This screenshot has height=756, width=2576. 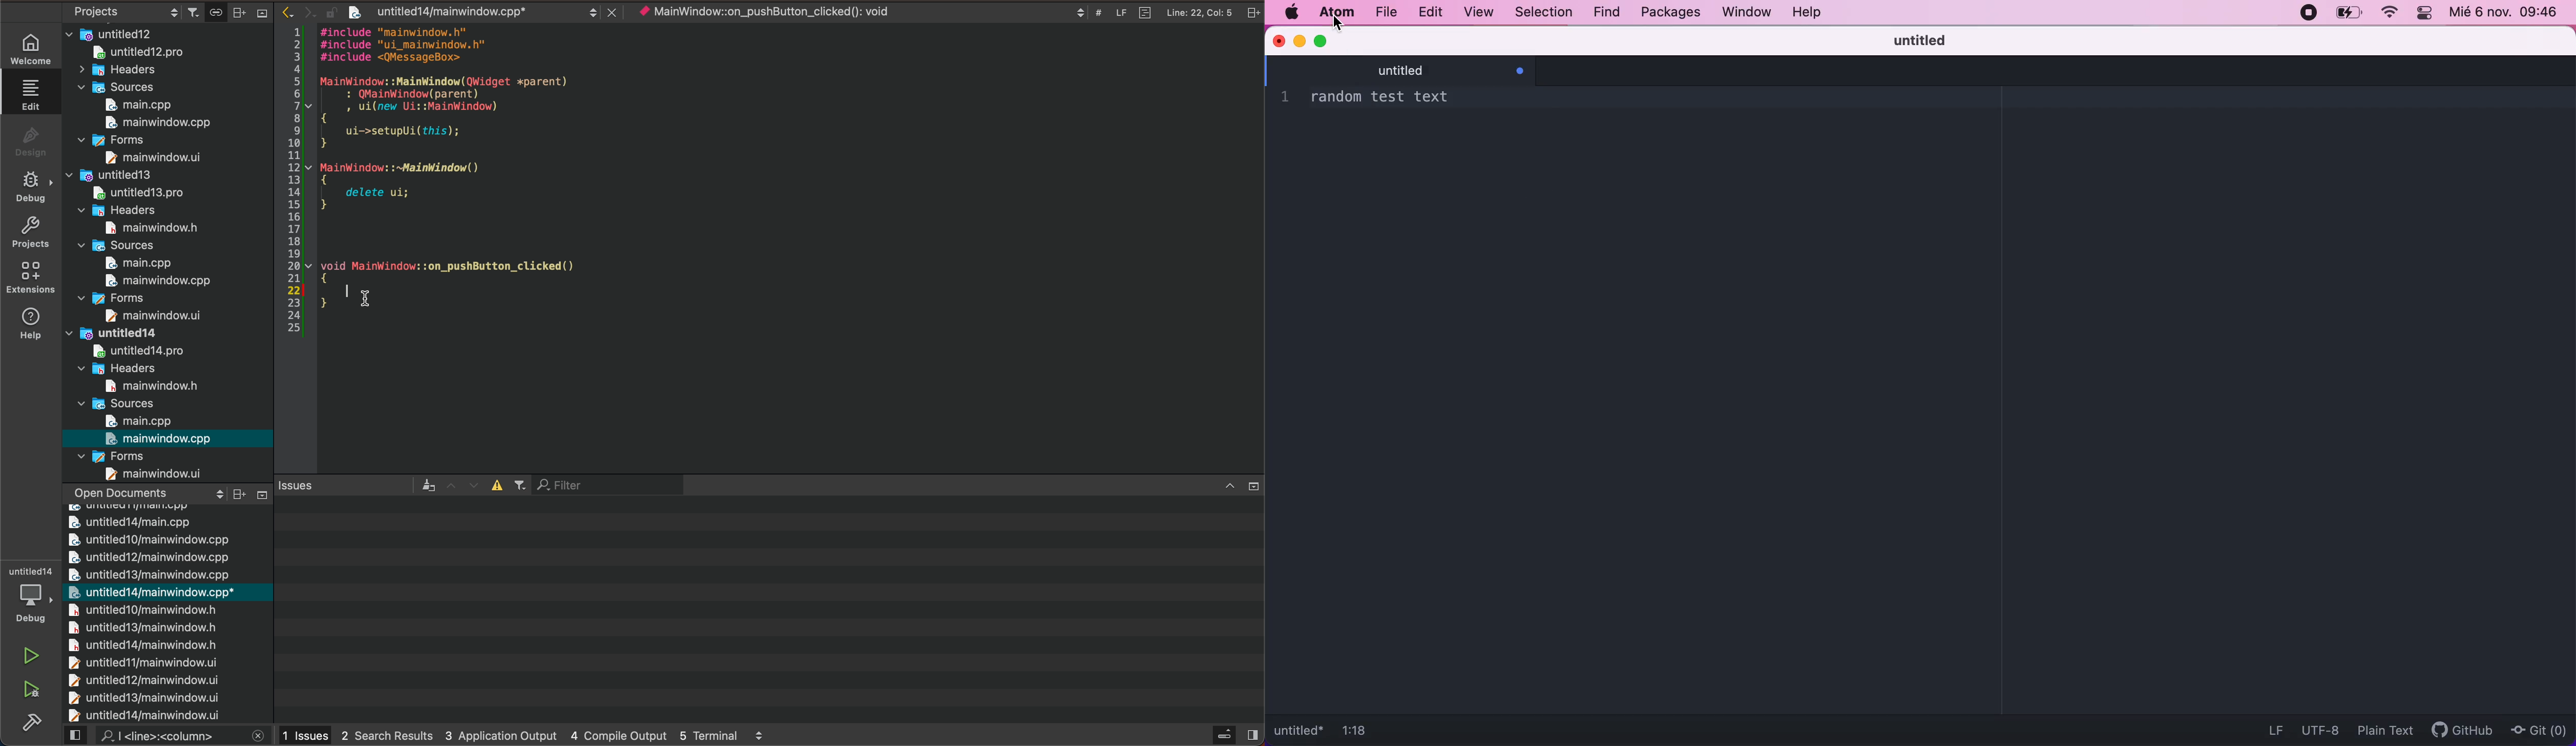 What do you see at coordinates (147, 316) in the screenshot?
I see `main window` at bounding box center [147, 316].